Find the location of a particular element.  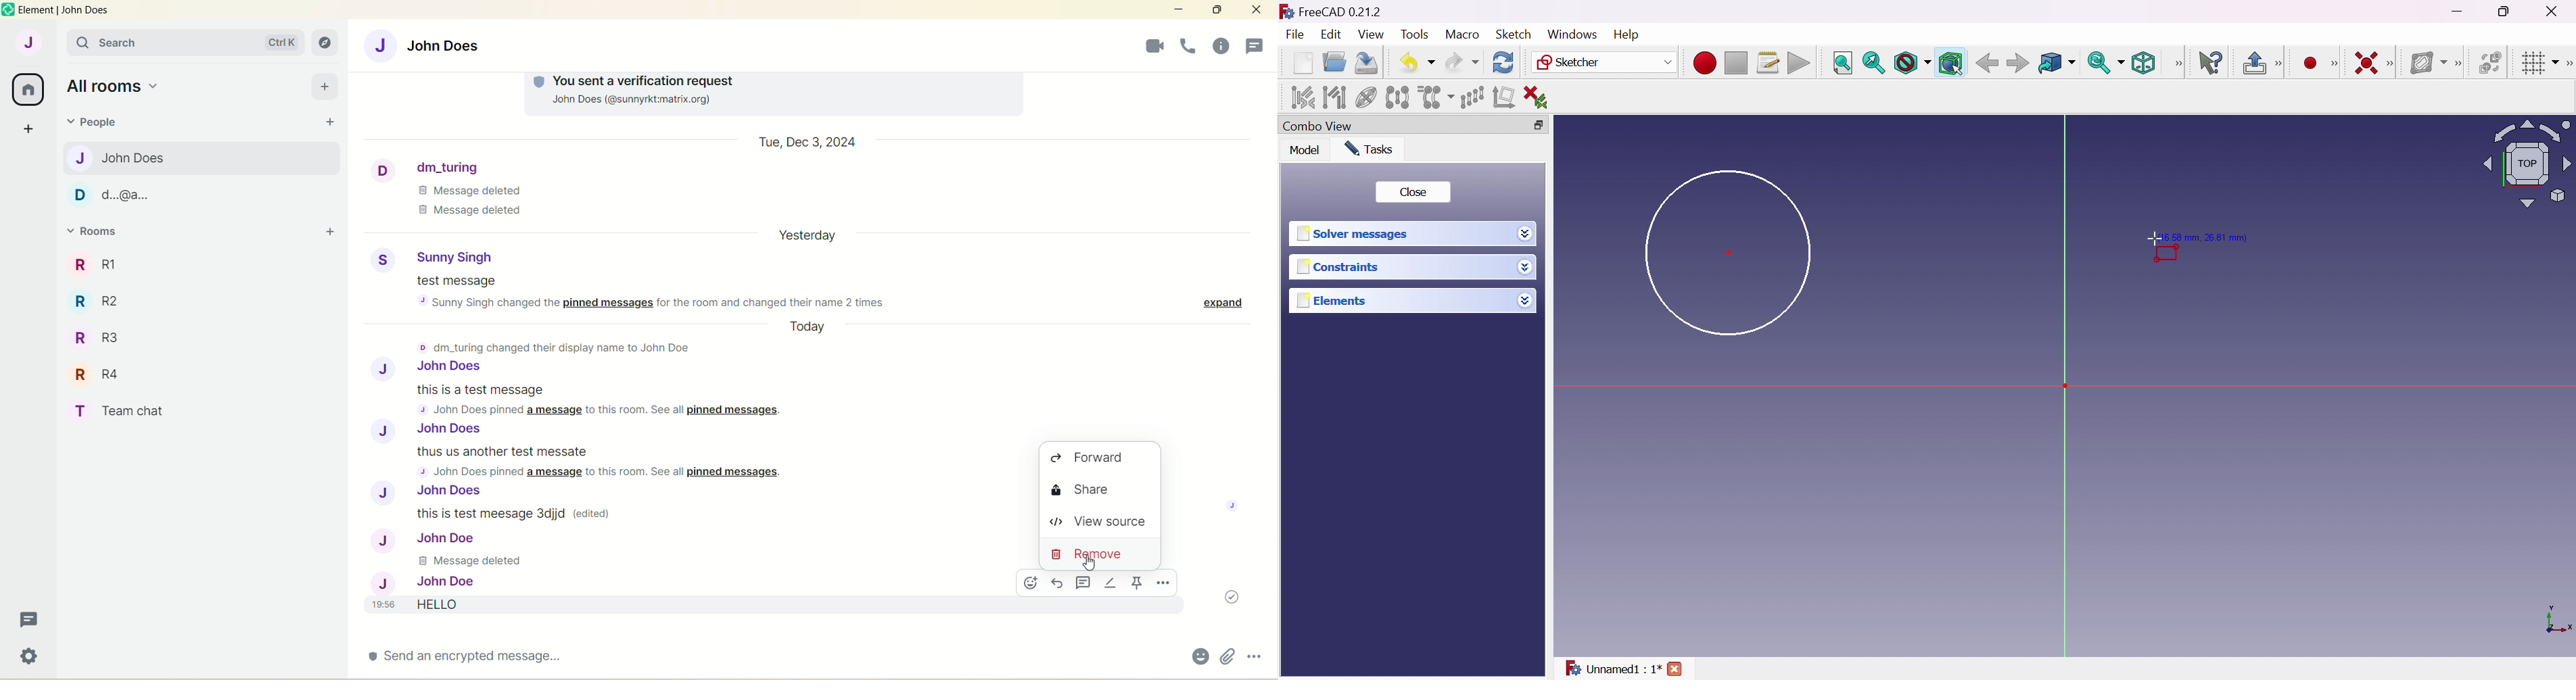

attachments is located at coordinates (1225, 656).